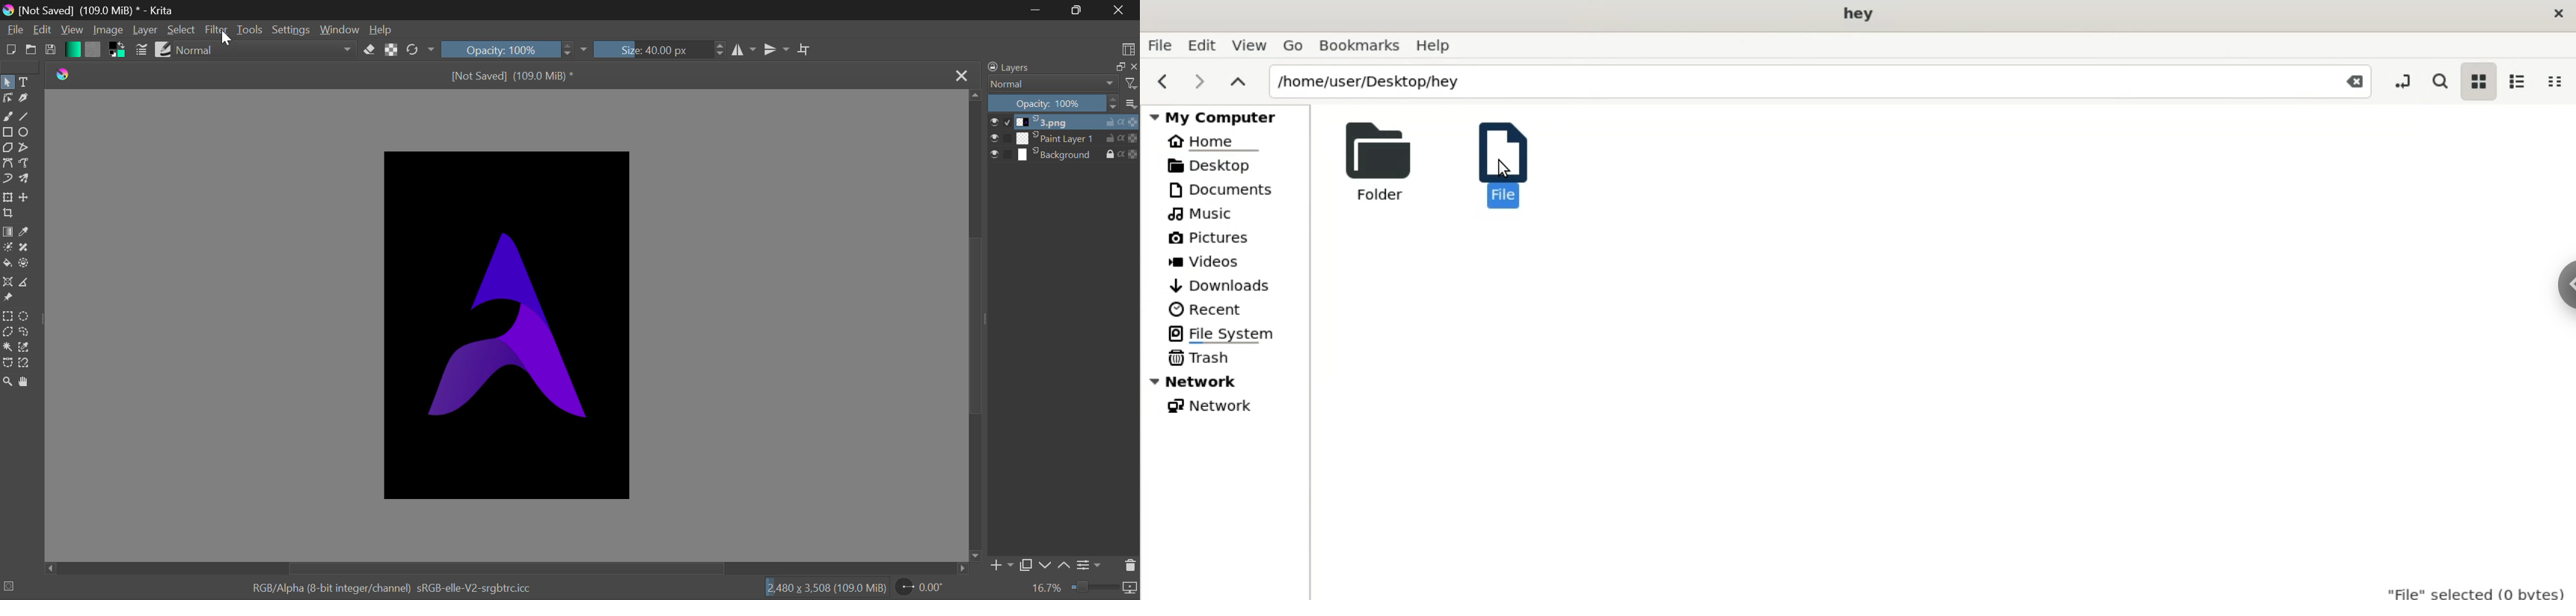 This screenshot has width=2576, height=616. I want to click on Crop, so click(805, 50).